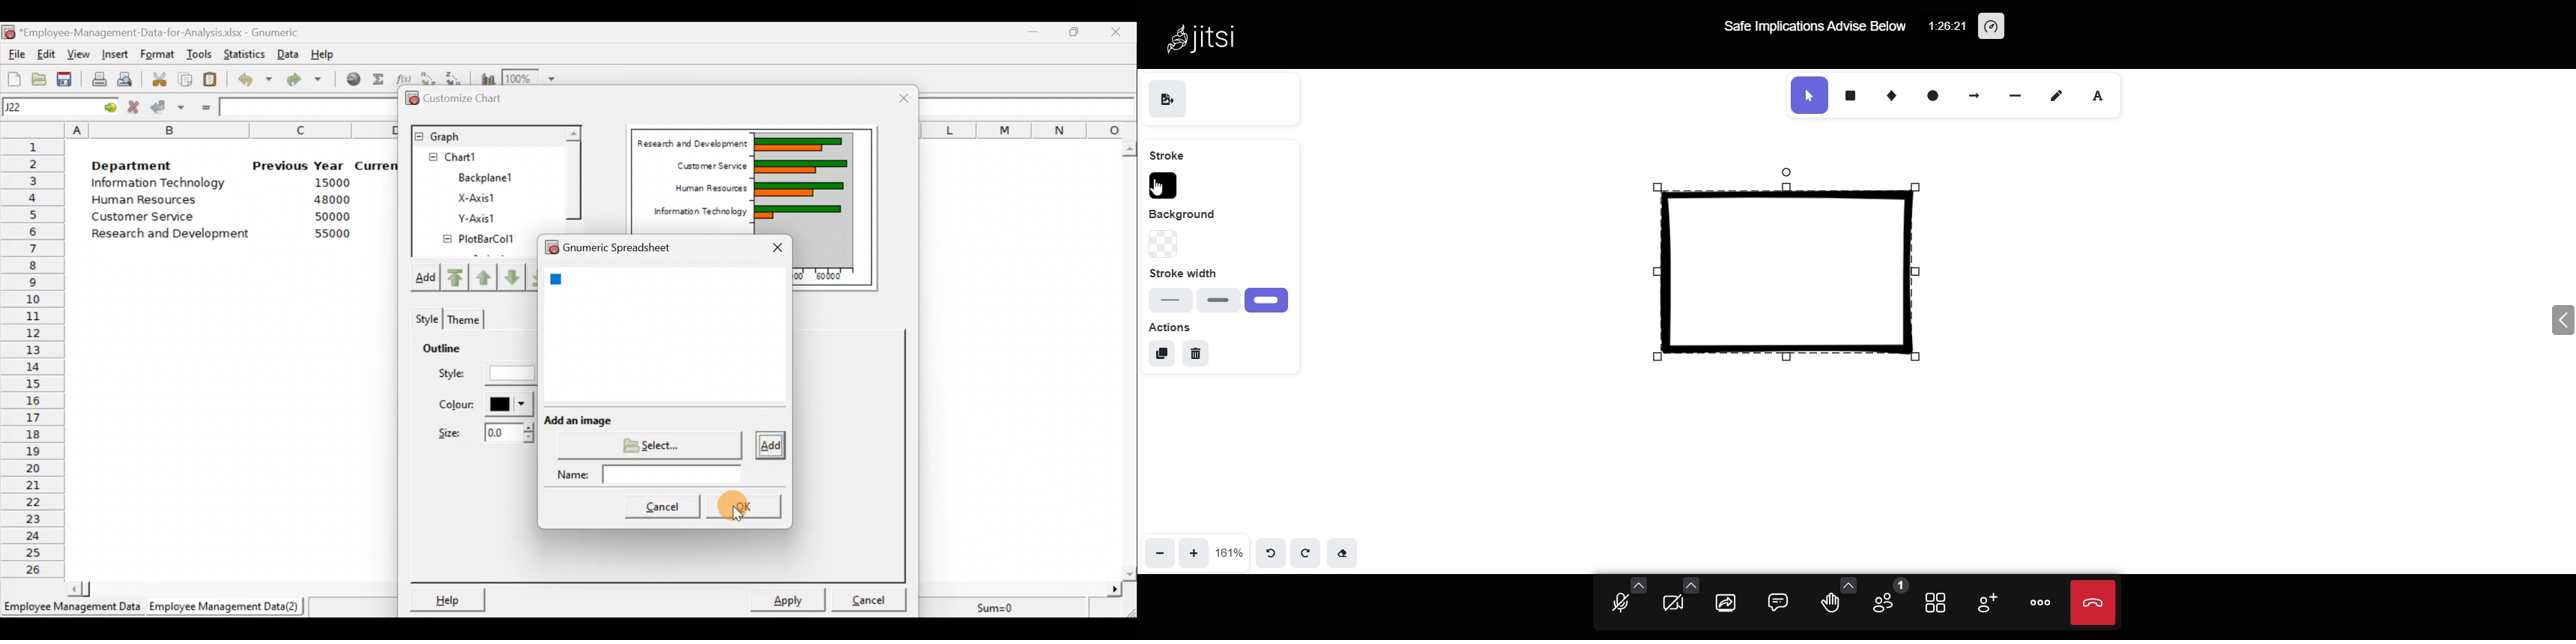 This screenshot has height=644, width=2576. I want to click on arrow, so click(1974, 93).